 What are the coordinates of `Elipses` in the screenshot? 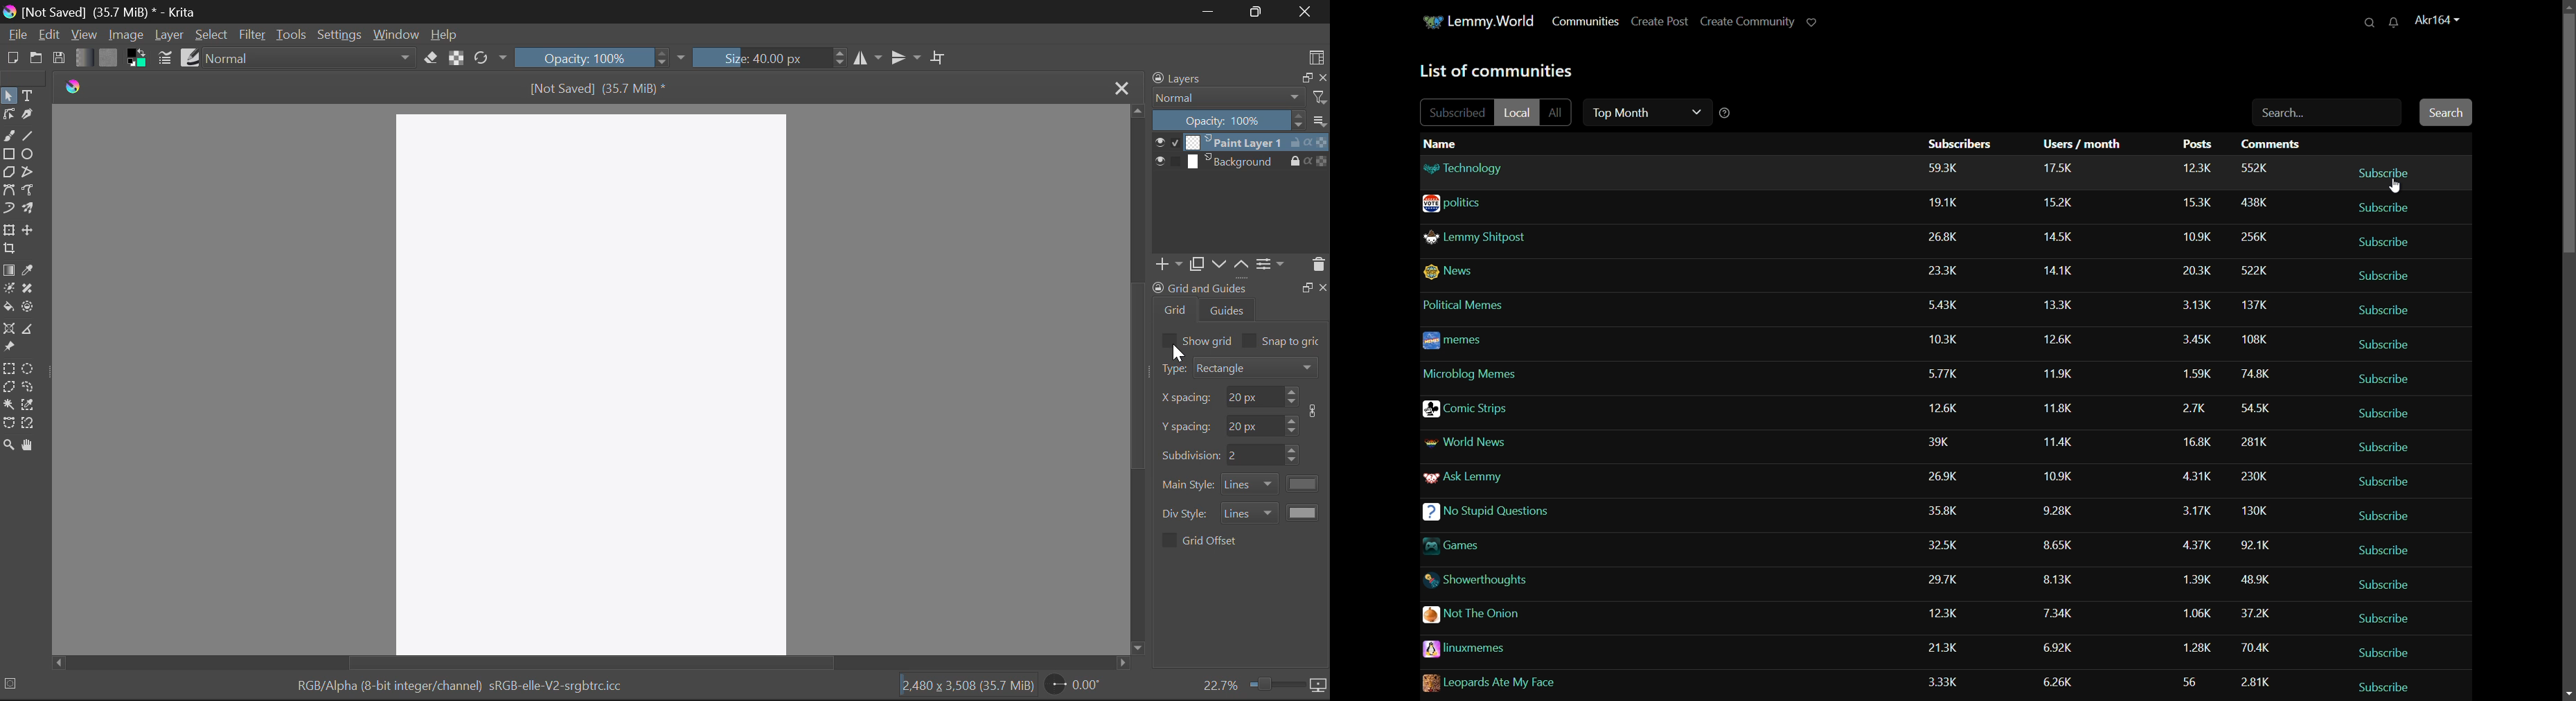 It's located at (28, 154).